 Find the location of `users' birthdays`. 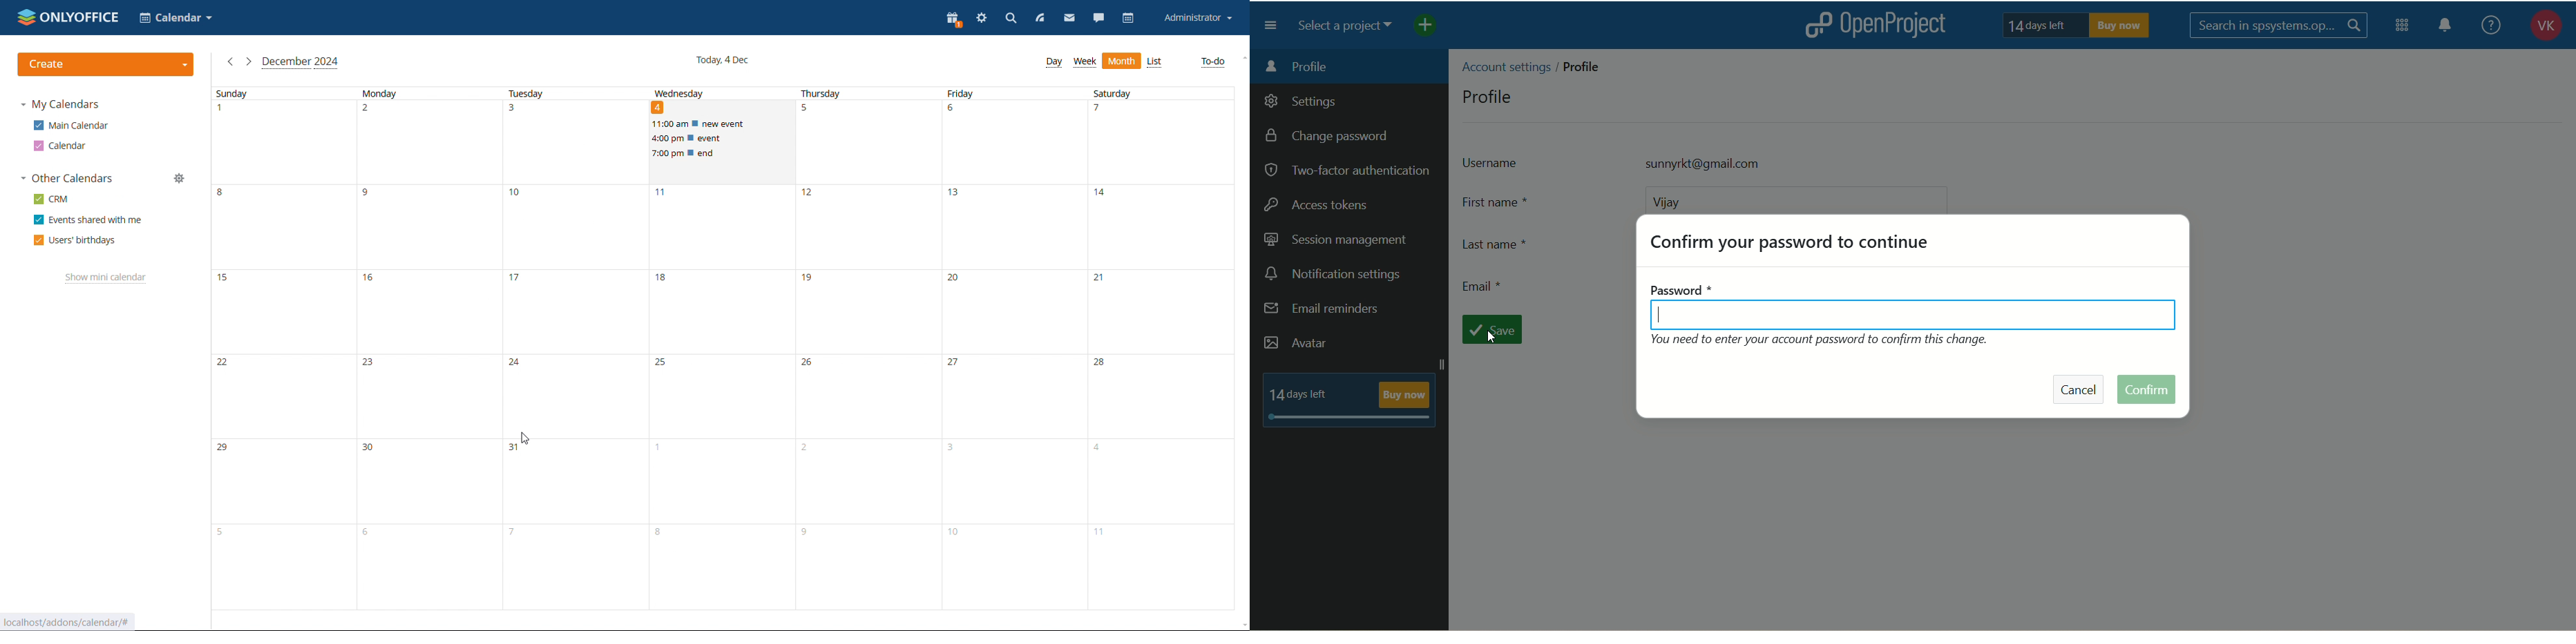

users' birthdays is located at coordinates (77, 241).